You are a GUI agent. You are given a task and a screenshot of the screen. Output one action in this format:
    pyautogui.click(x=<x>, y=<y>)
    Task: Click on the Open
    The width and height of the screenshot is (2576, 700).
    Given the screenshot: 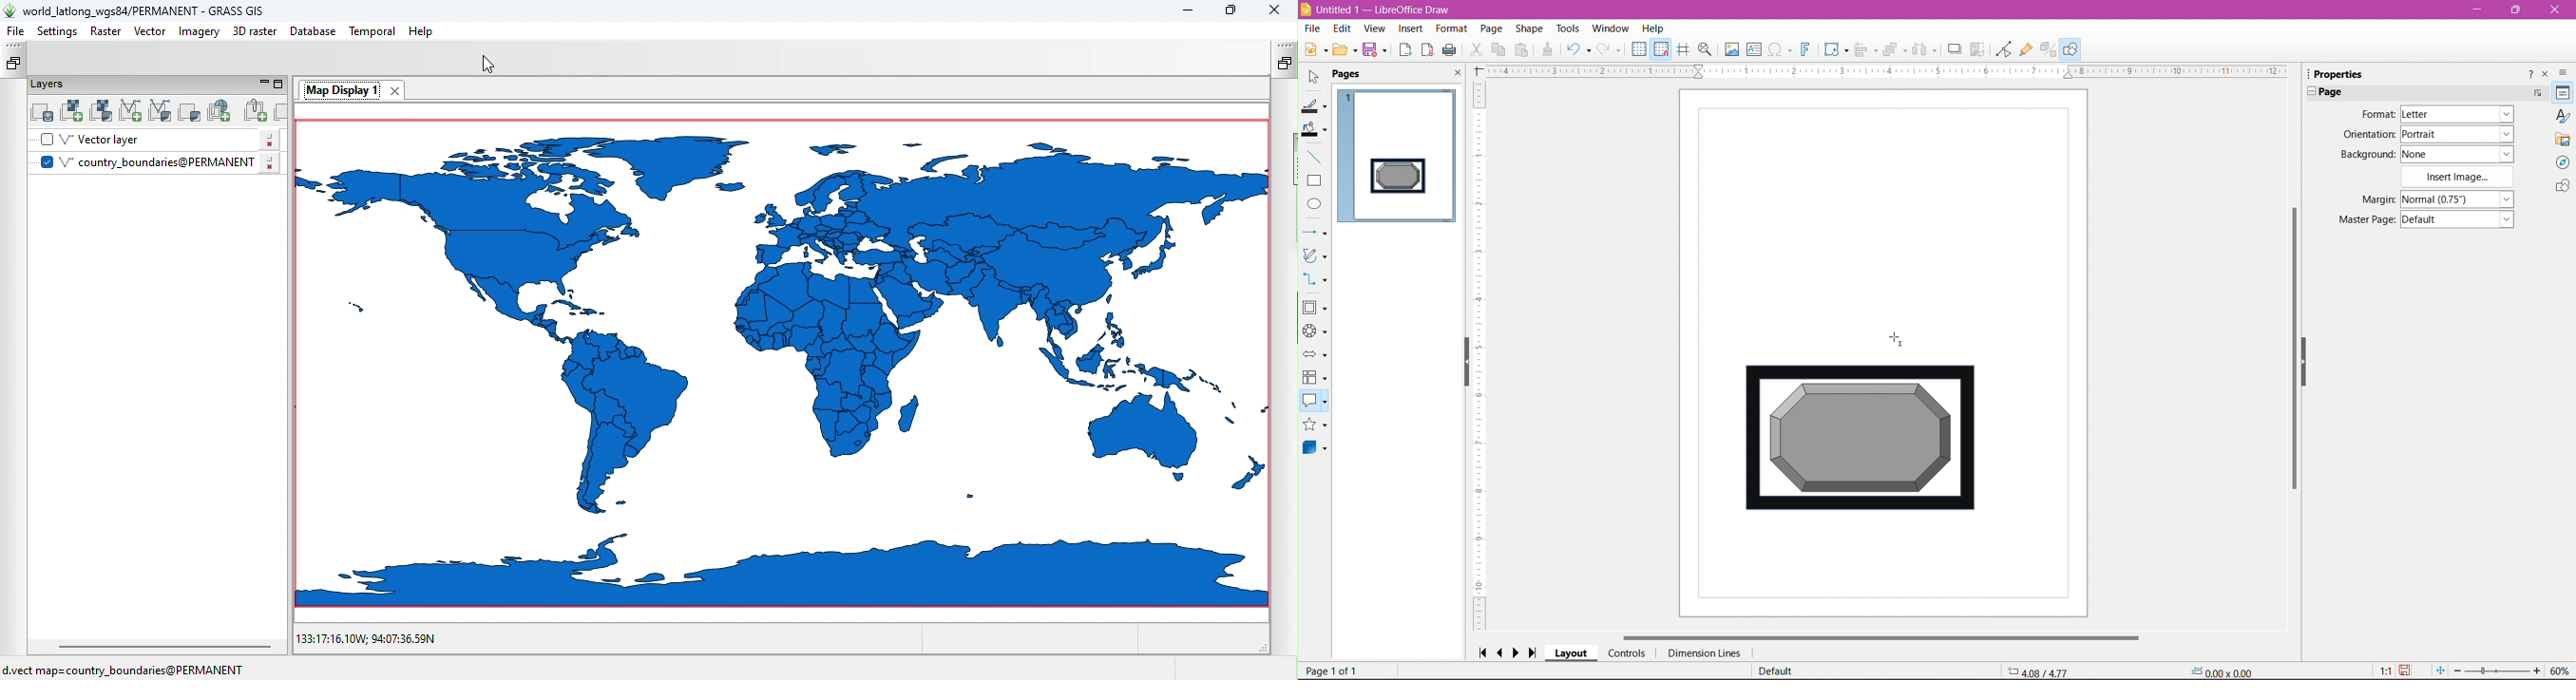 What is the action you would take?
    pyautogui.click(x=1345, y=51)
    